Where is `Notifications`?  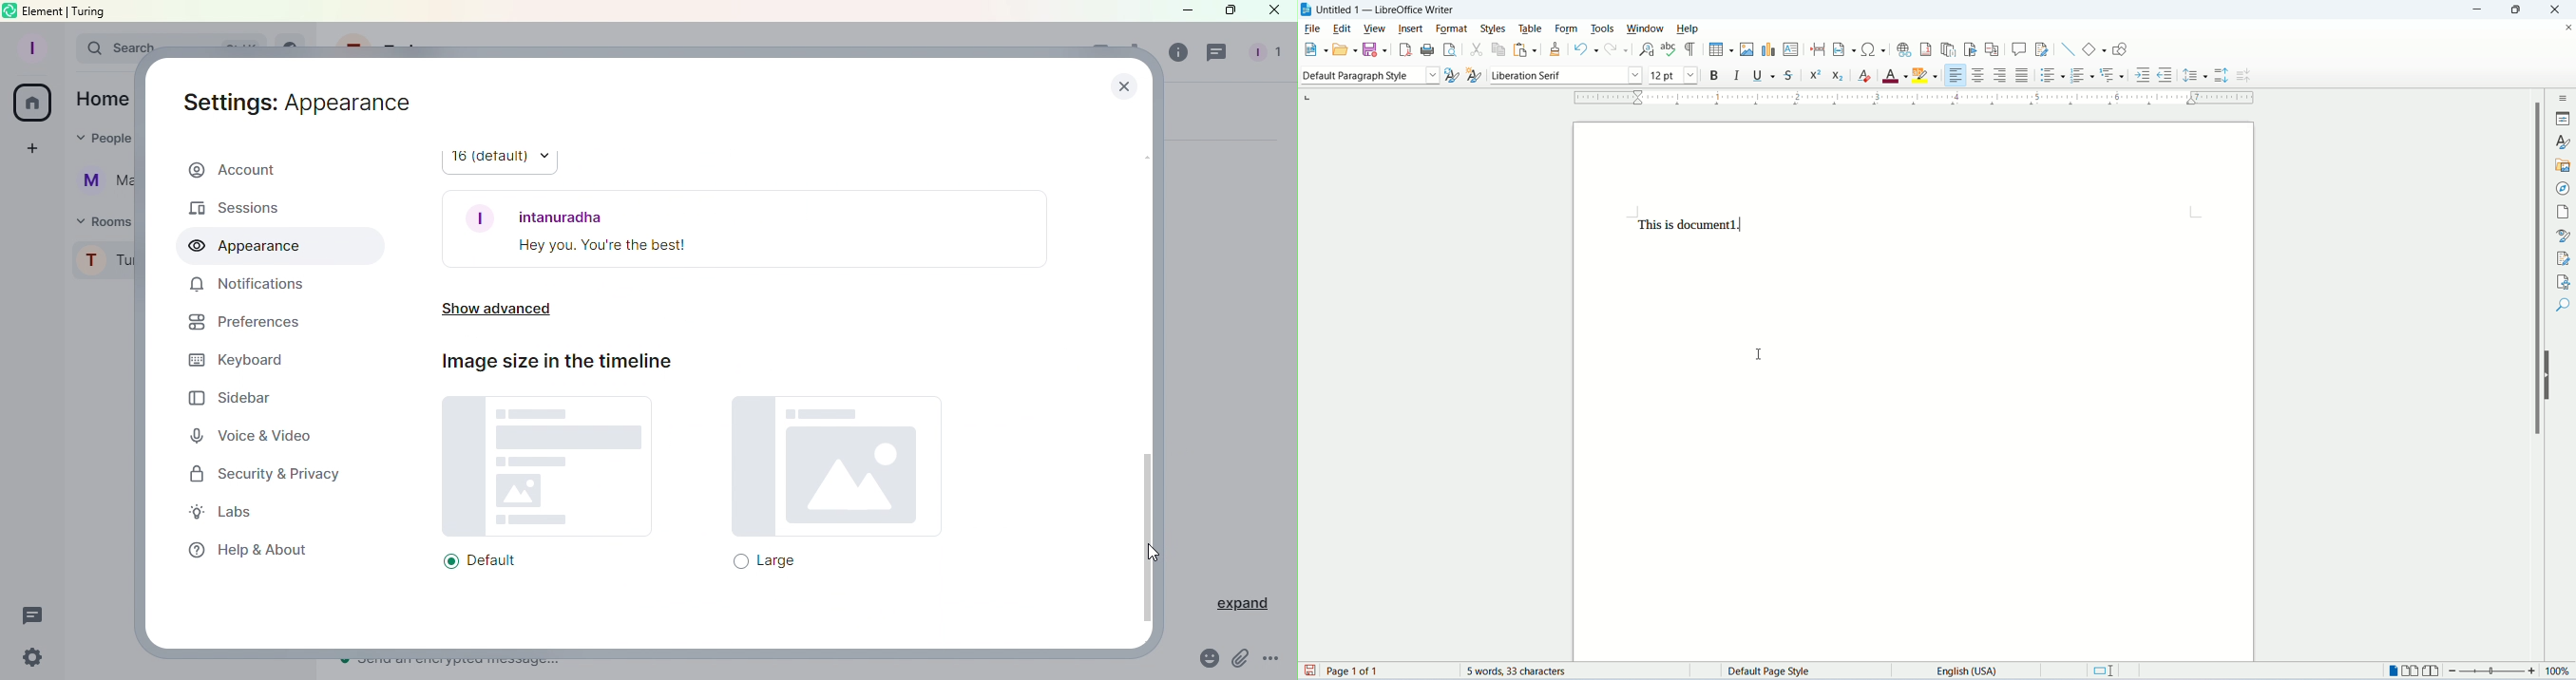 Notifications is located at coordinates (243, 286).